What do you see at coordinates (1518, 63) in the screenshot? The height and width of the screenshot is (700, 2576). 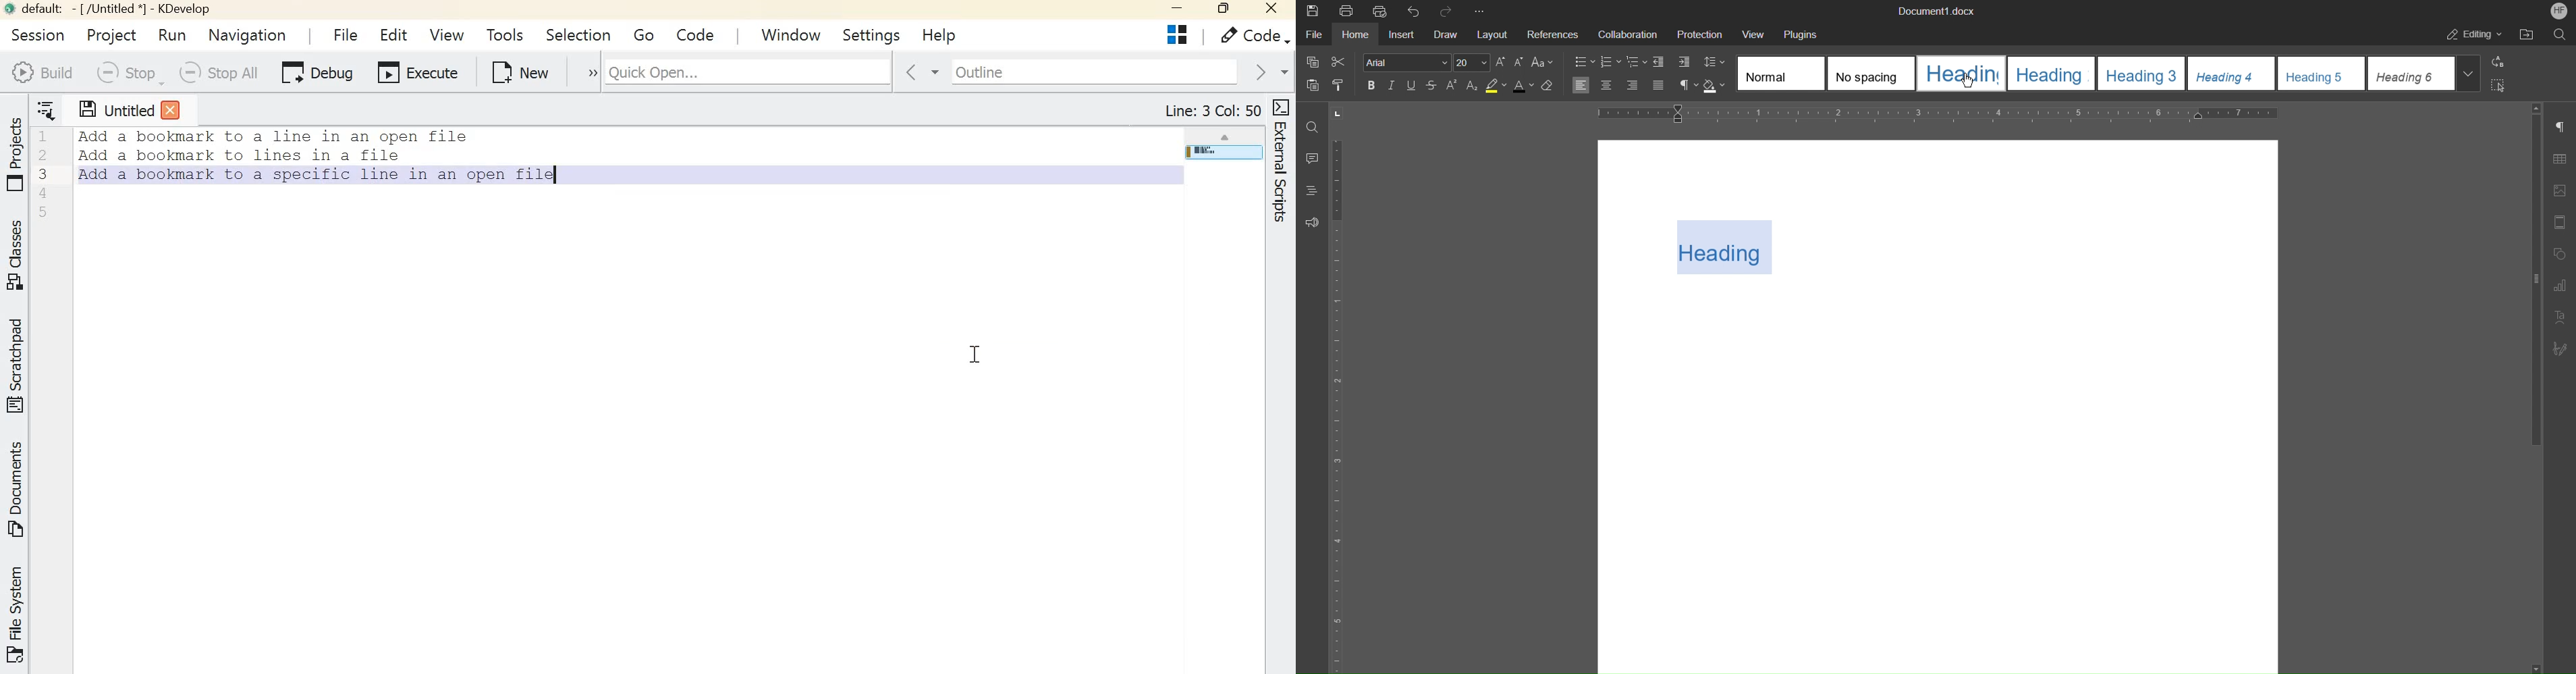 I see `Decrease Size` at bounding box center [1518, 63].